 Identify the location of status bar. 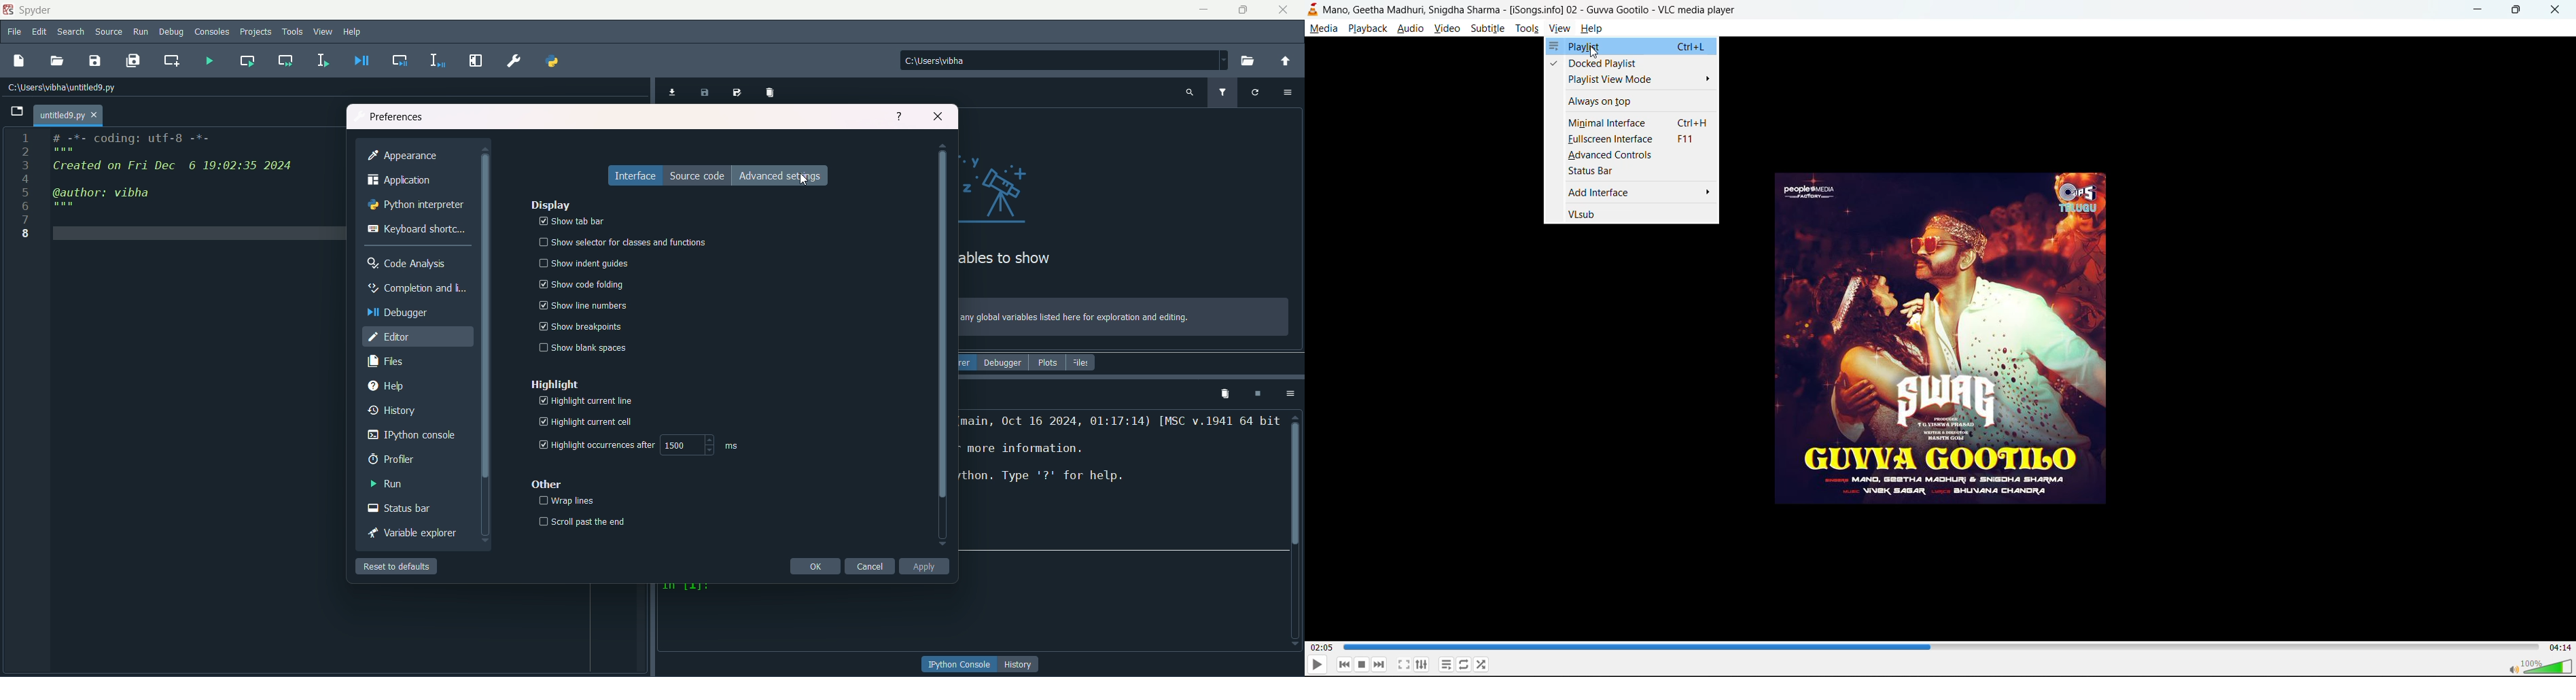
(397, 510).